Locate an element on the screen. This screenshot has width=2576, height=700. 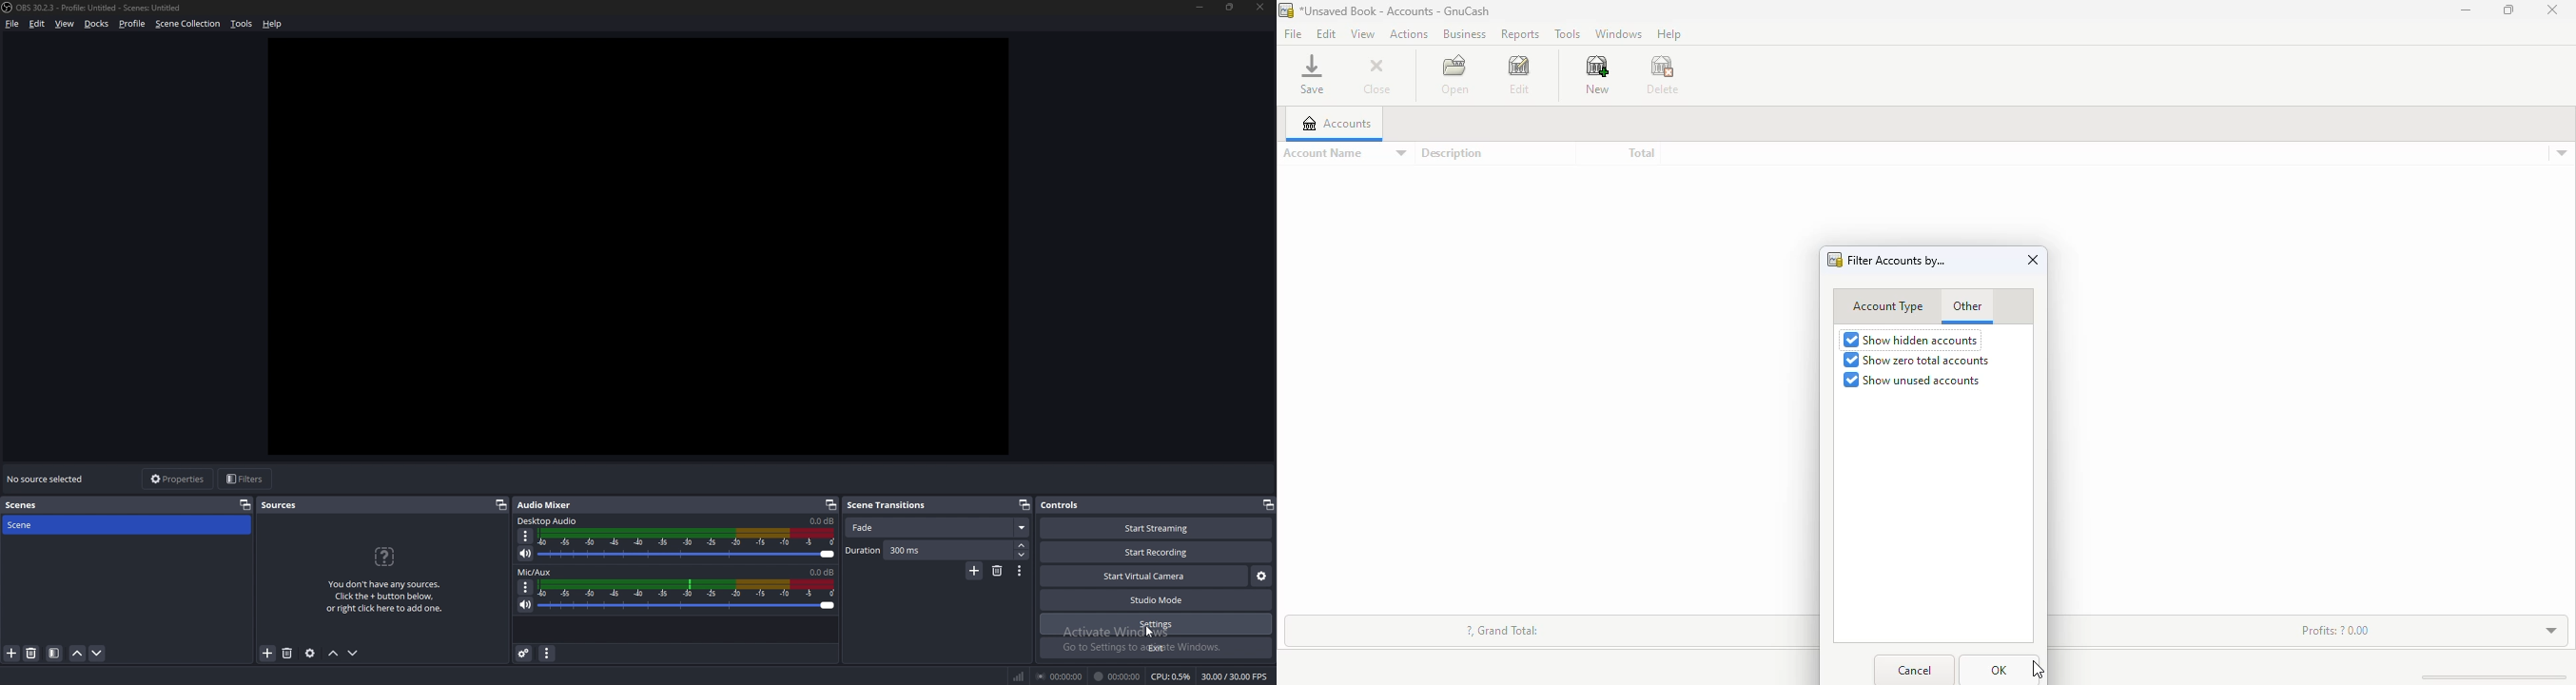
scene collection is located at coordinates (189, 23).